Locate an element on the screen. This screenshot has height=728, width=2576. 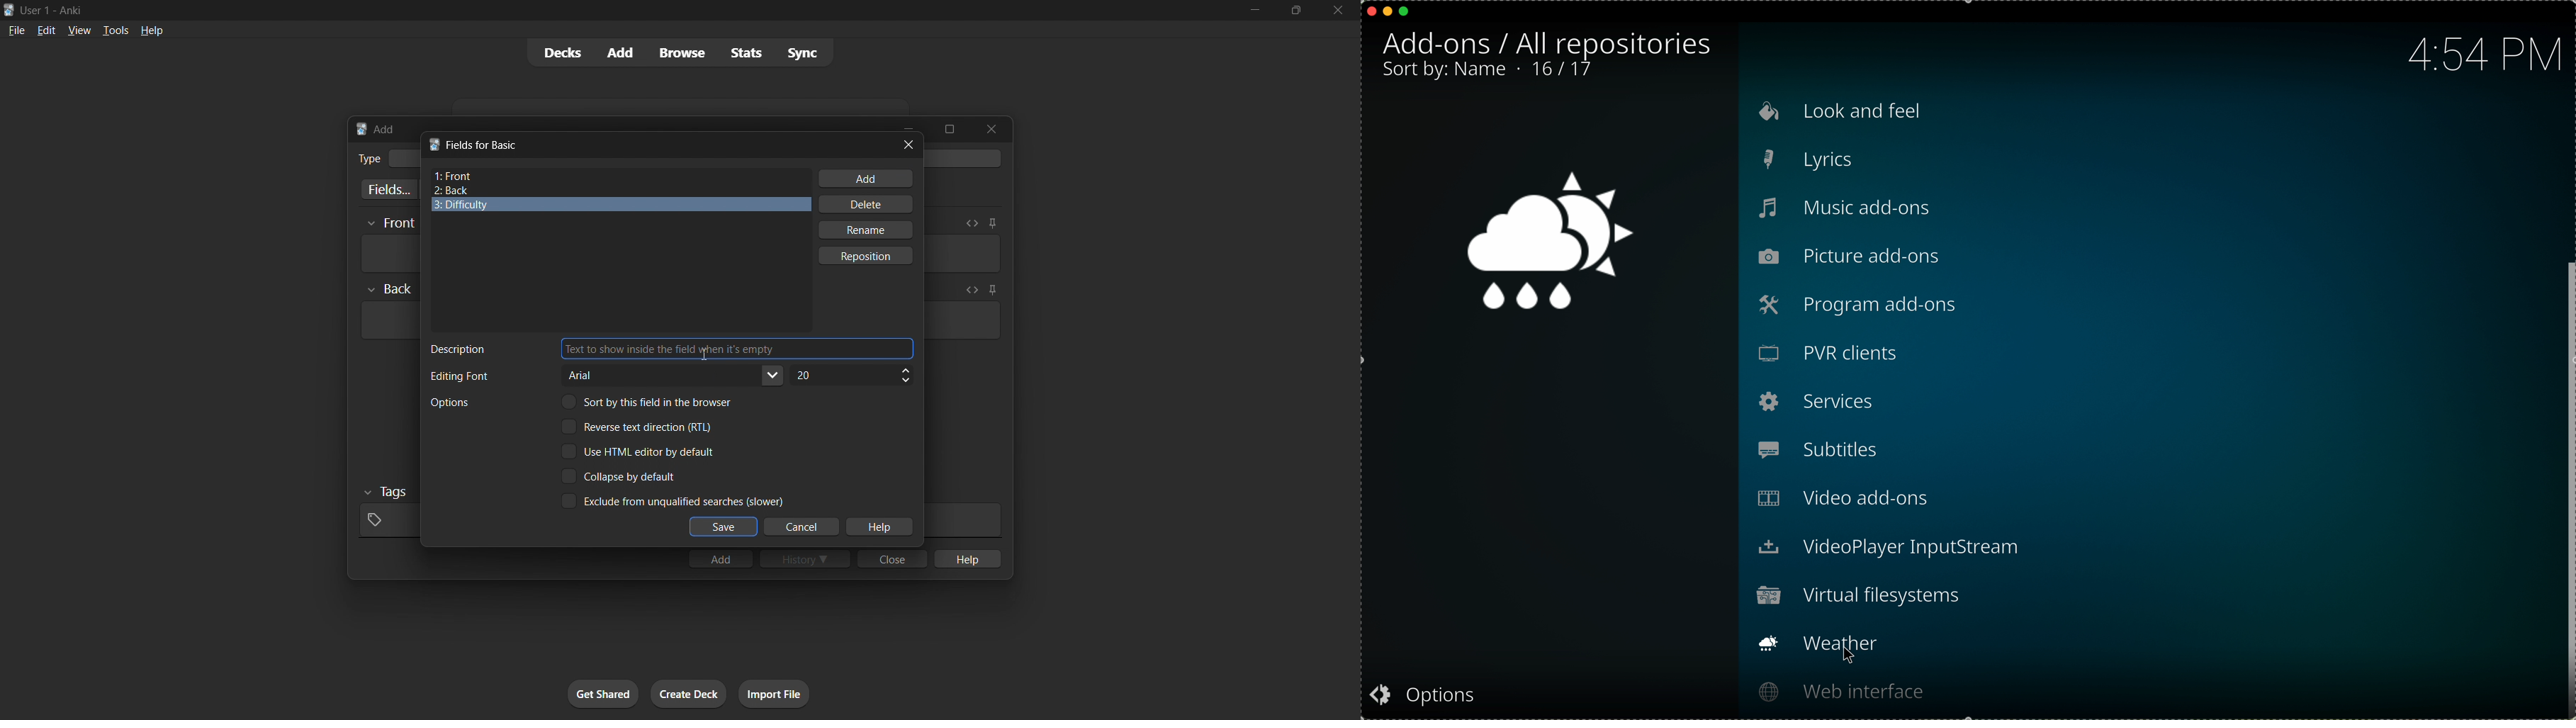
difficulty field is located at coordinates (621, 205).